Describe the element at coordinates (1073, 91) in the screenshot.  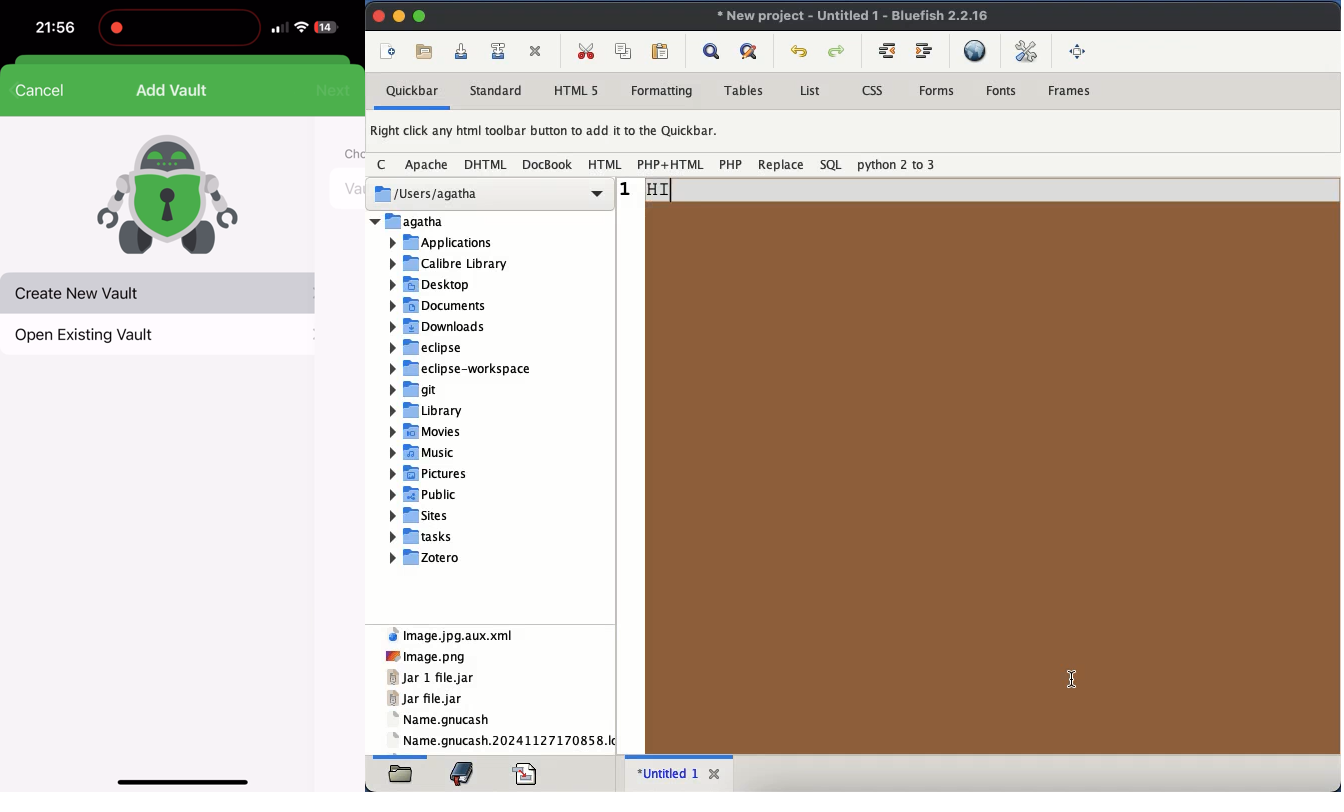
I see `frames` at that location.